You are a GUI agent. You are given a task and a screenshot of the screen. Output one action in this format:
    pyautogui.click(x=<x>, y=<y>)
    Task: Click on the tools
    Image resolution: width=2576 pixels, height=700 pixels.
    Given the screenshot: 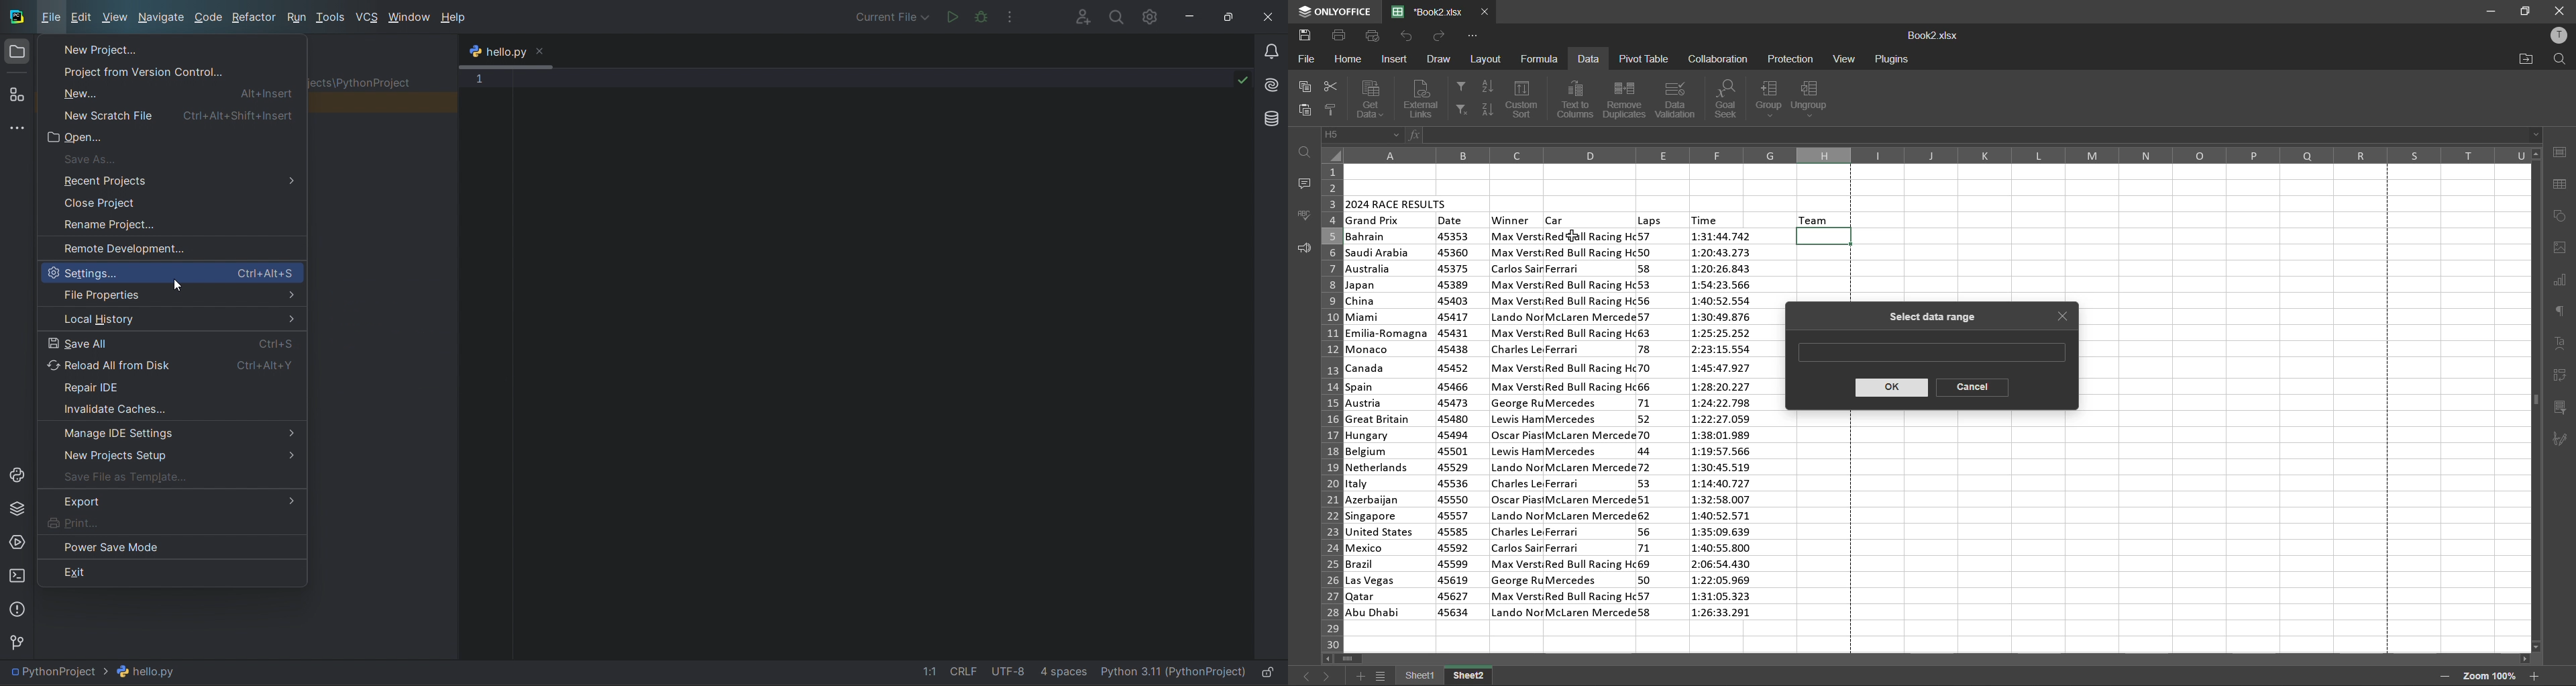 What is the action you would take?
    pyautogui.click(x=331, y=17)
    